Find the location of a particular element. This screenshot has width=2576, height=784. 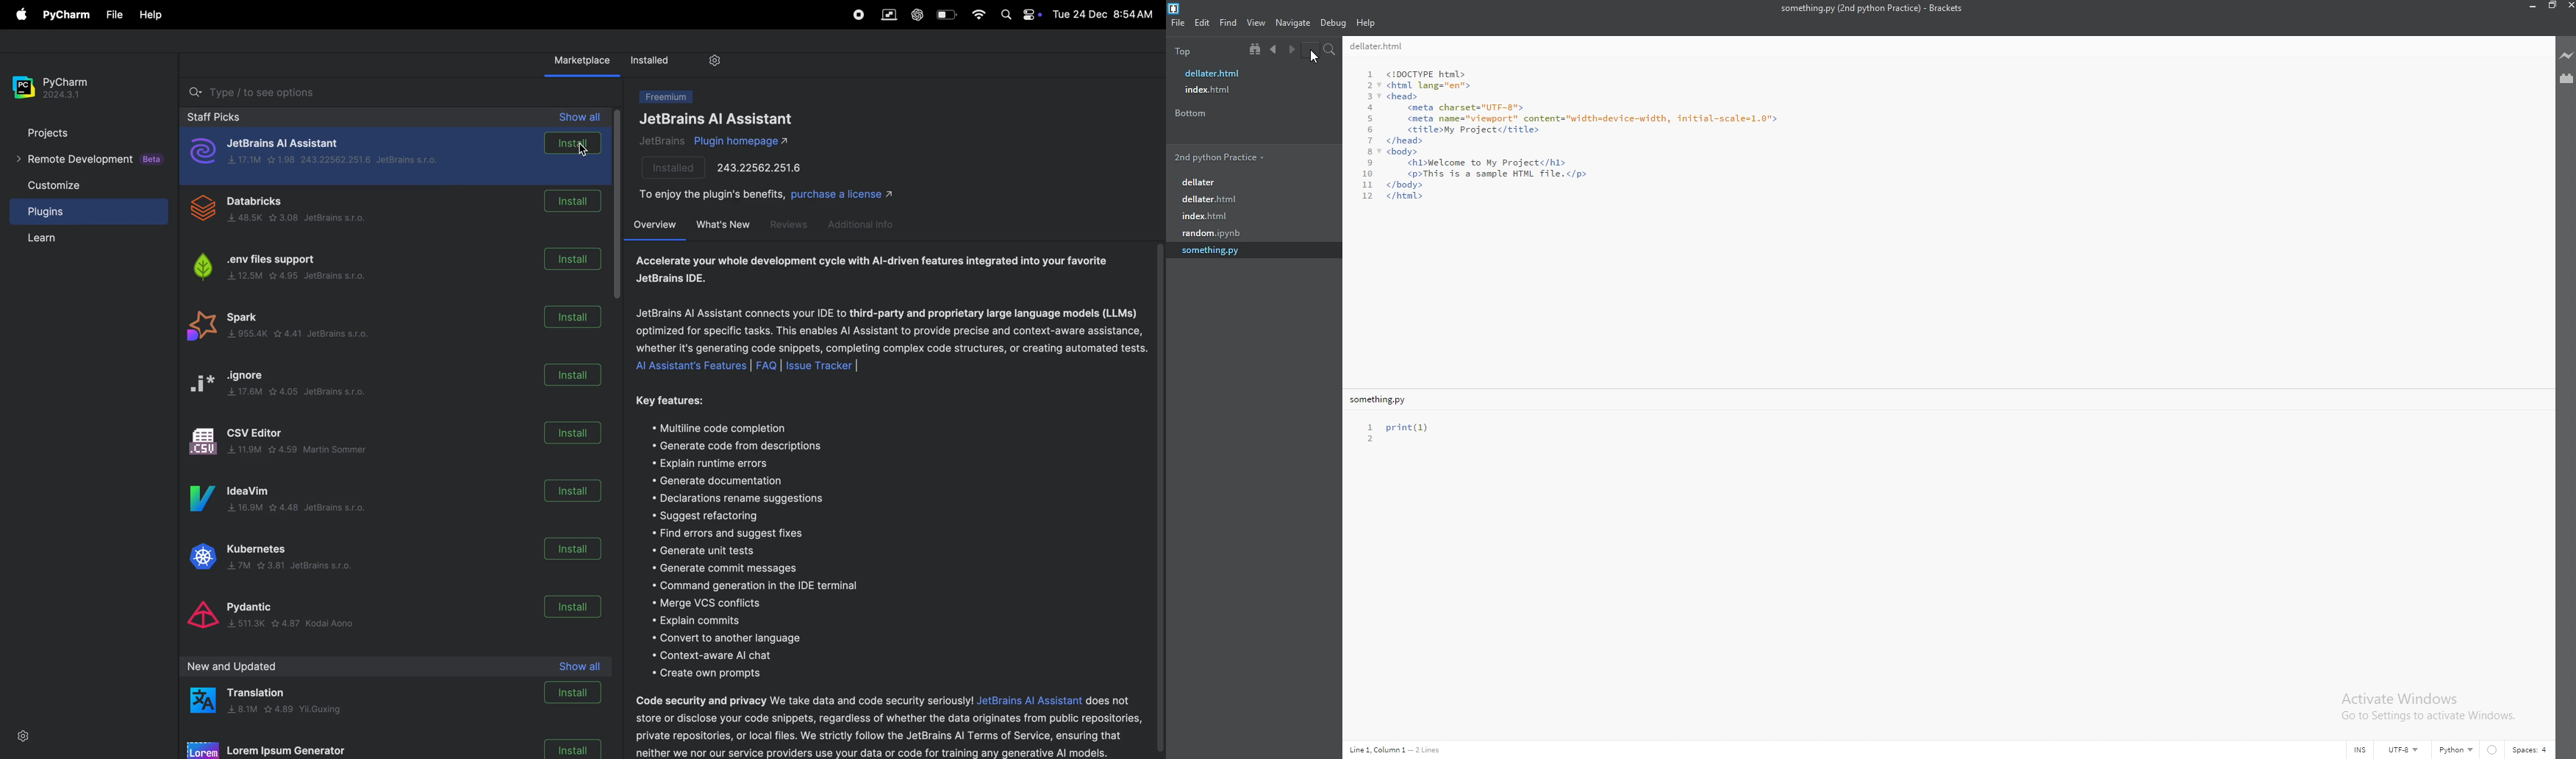

tree view is located at coordinates (1255, 49).